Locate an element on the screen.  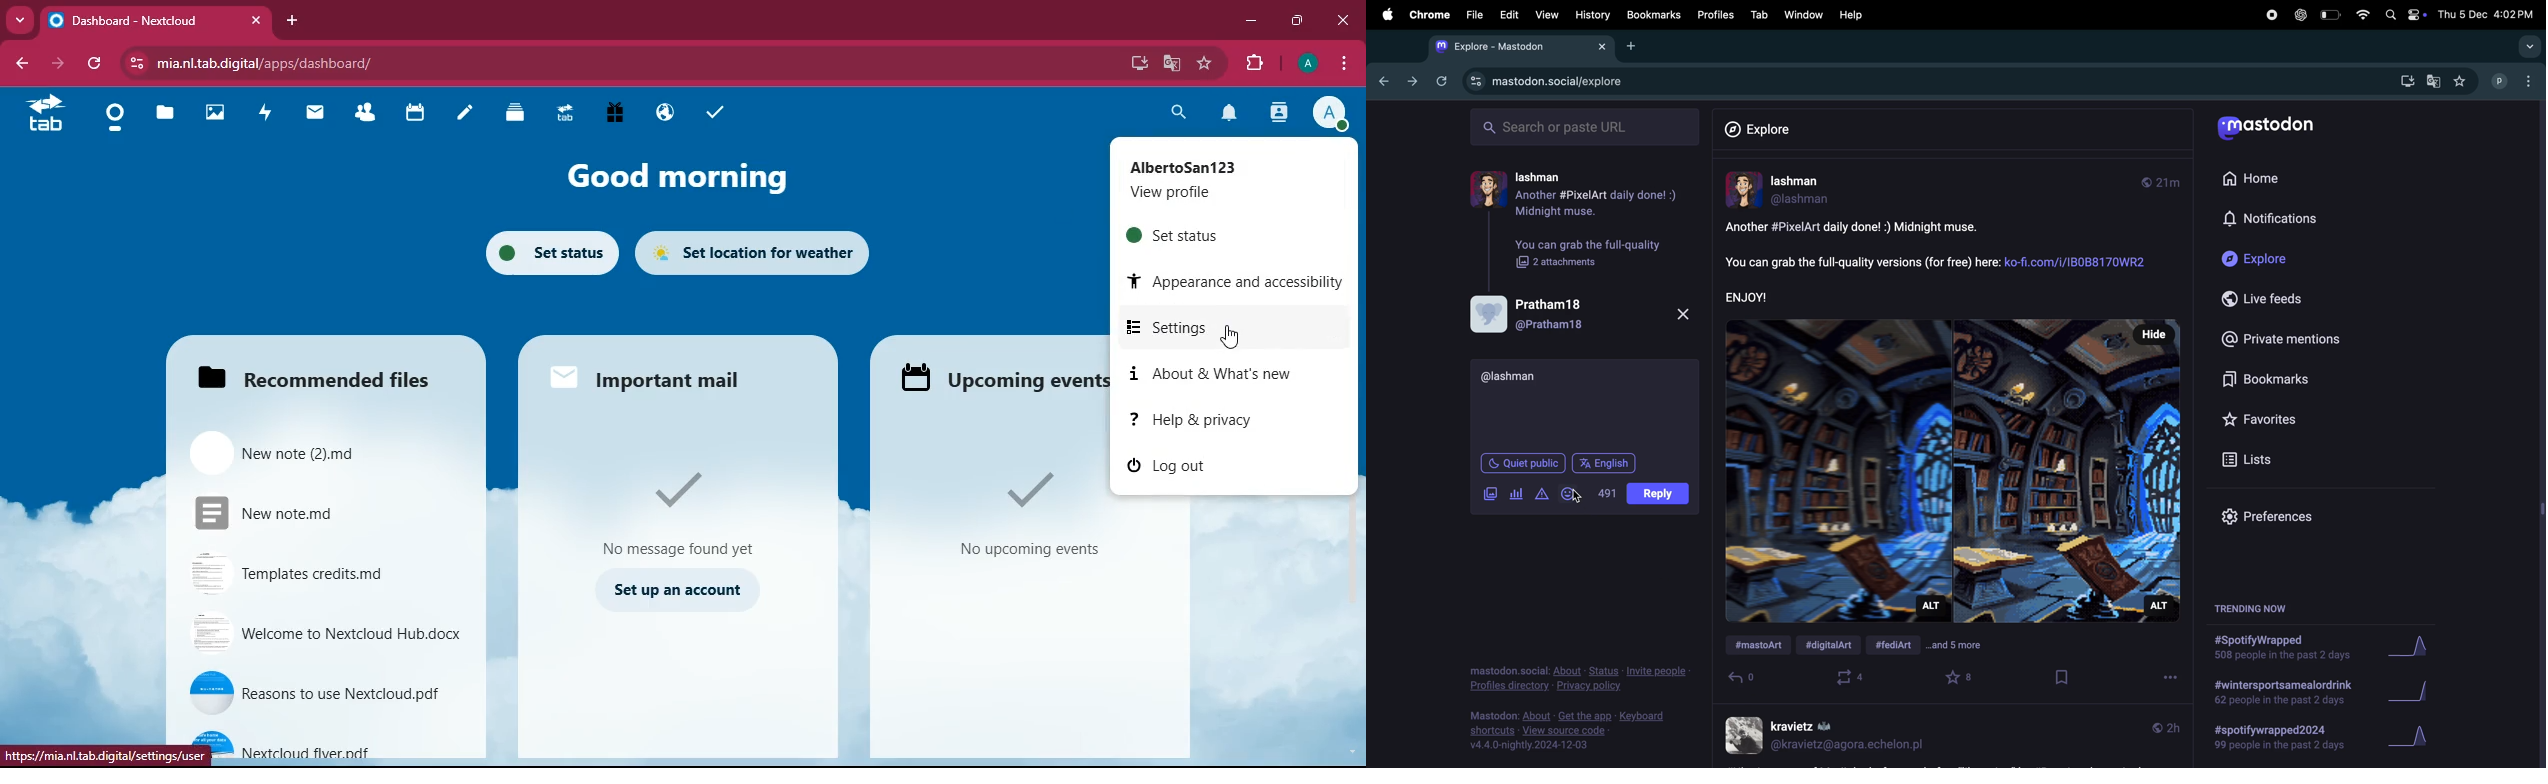
tab is located at coordinates (50, 116).